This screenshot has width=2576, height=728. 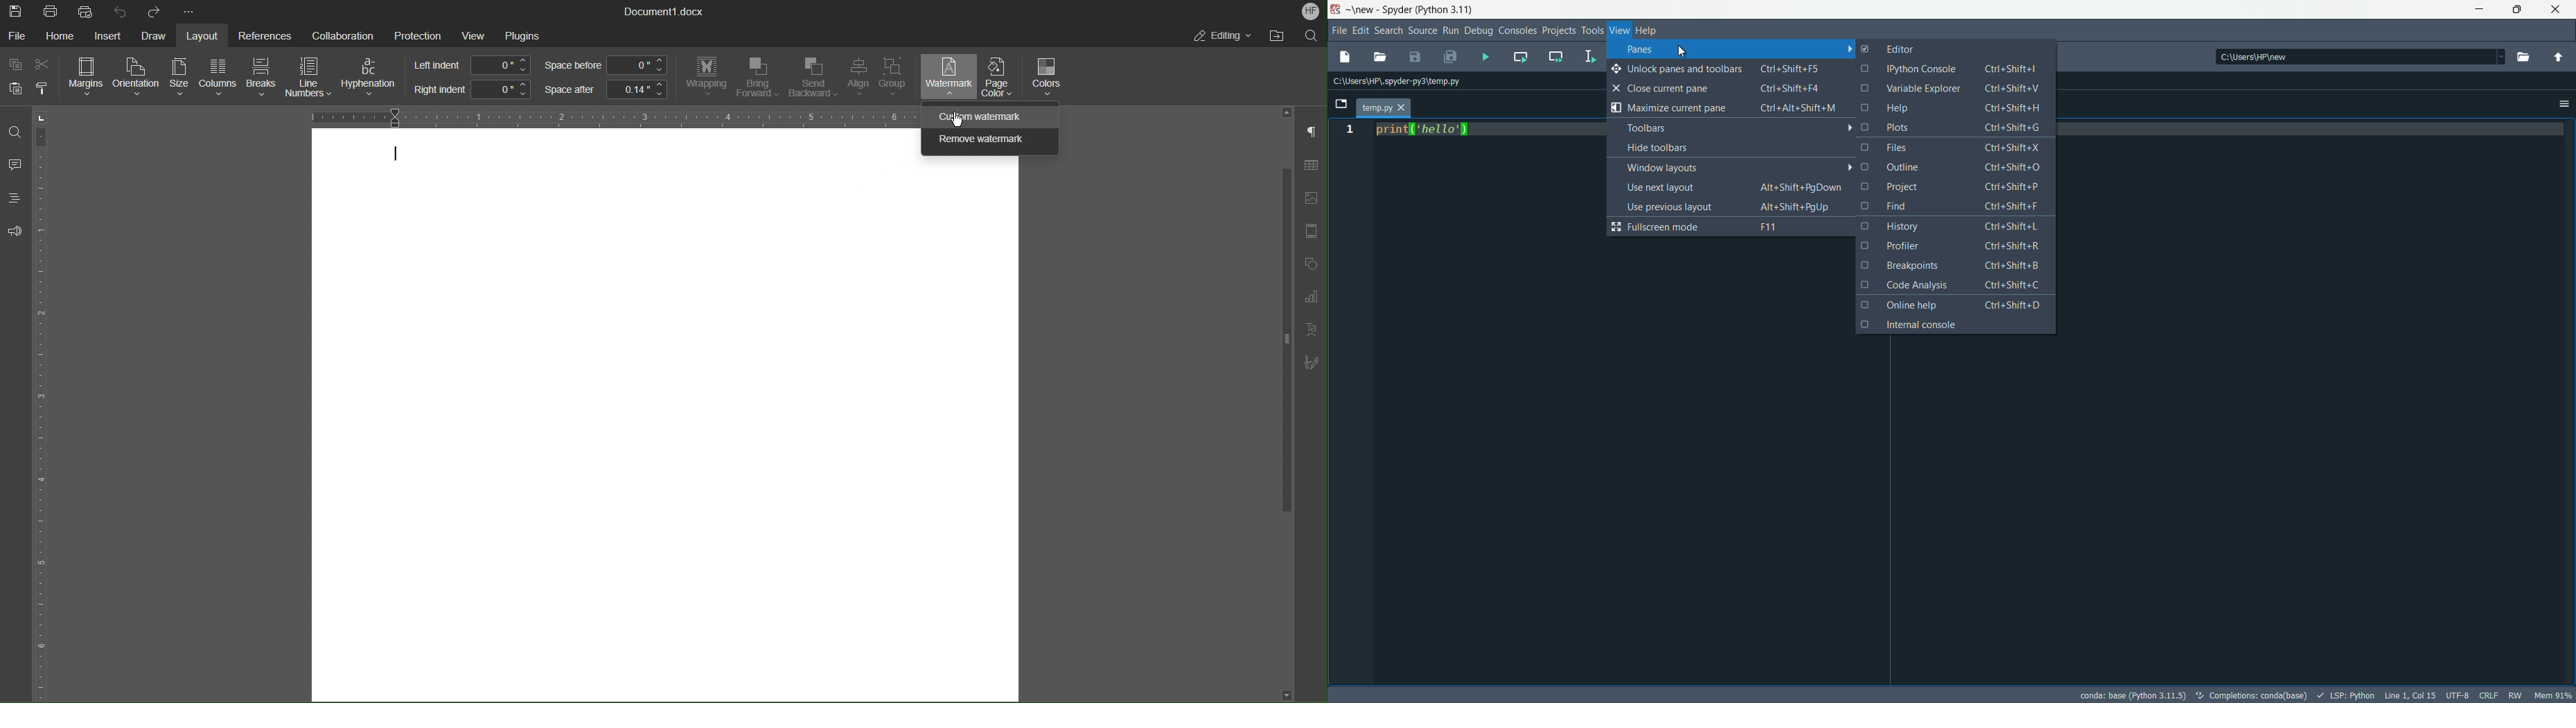 What do you see at coordinates (191, 12) in the screenshot?
I see `More` at bounding box center [191, 12].